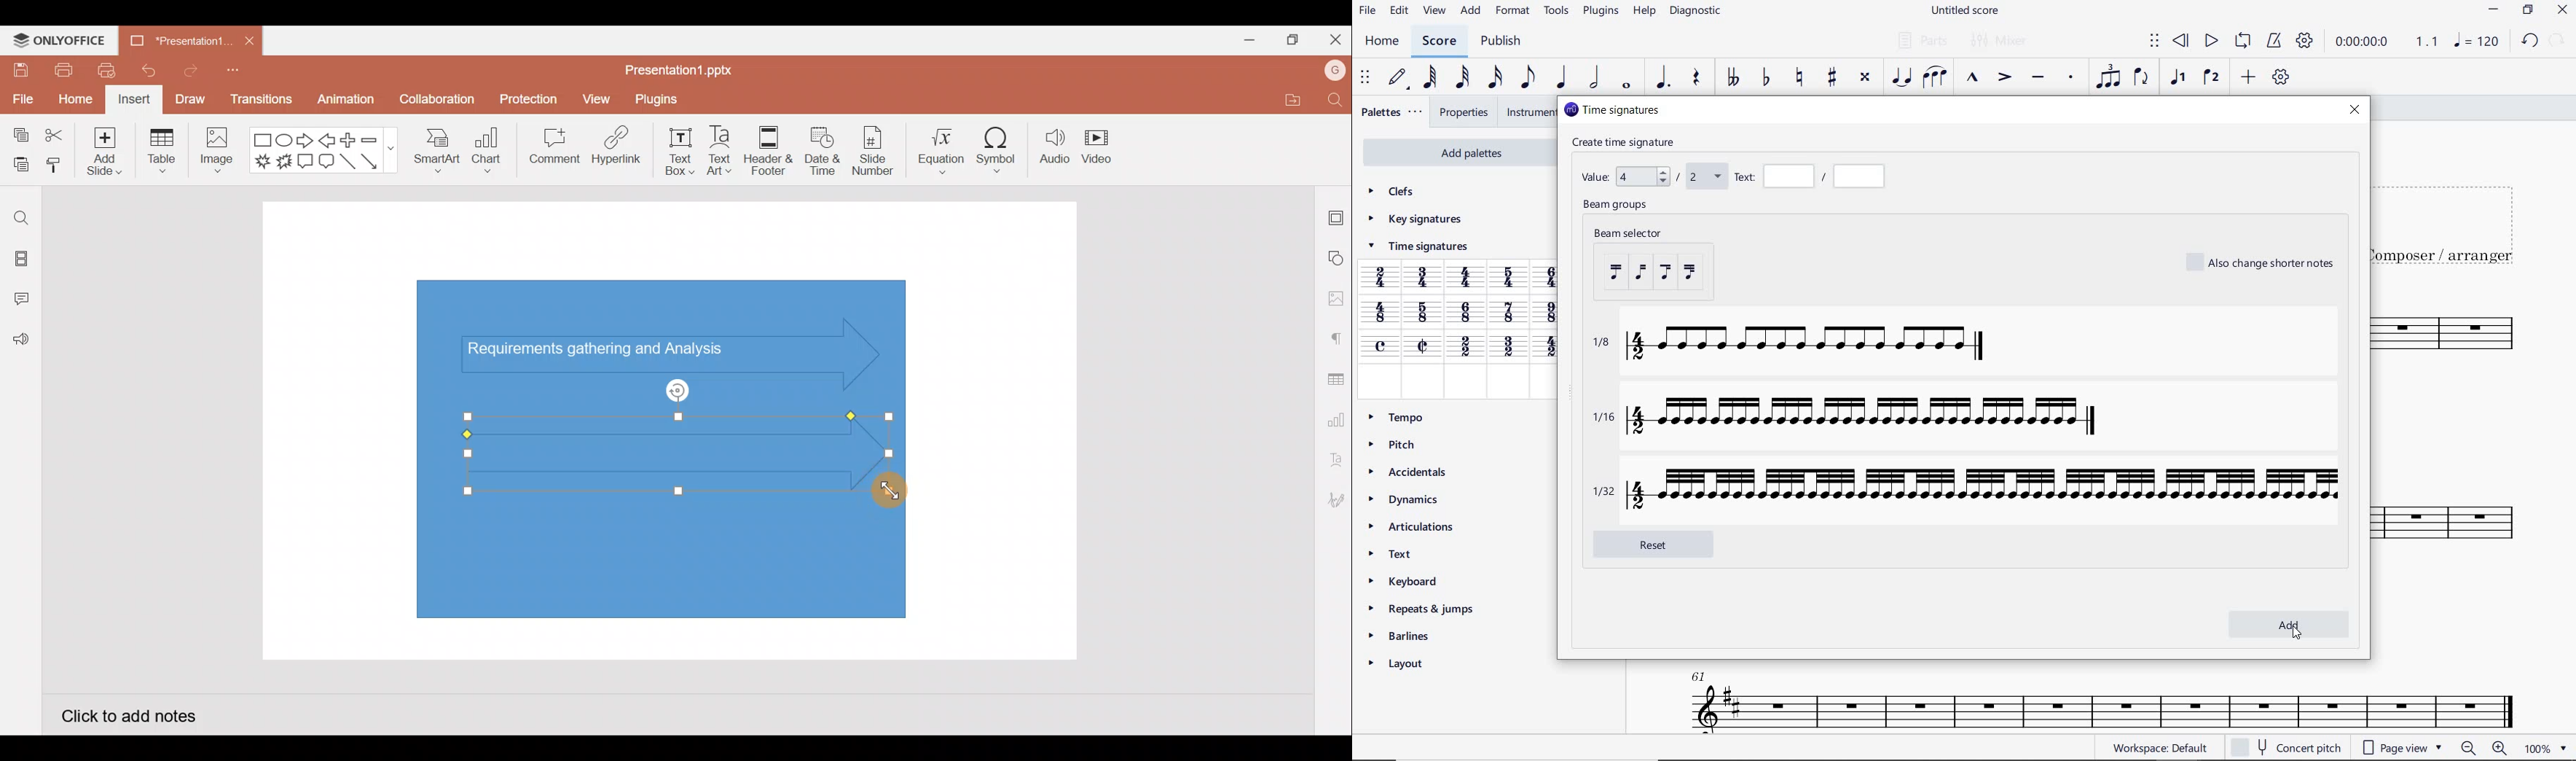  Describe the element at coordinates (599, 96) in the screenshot. I see `View` at that location.